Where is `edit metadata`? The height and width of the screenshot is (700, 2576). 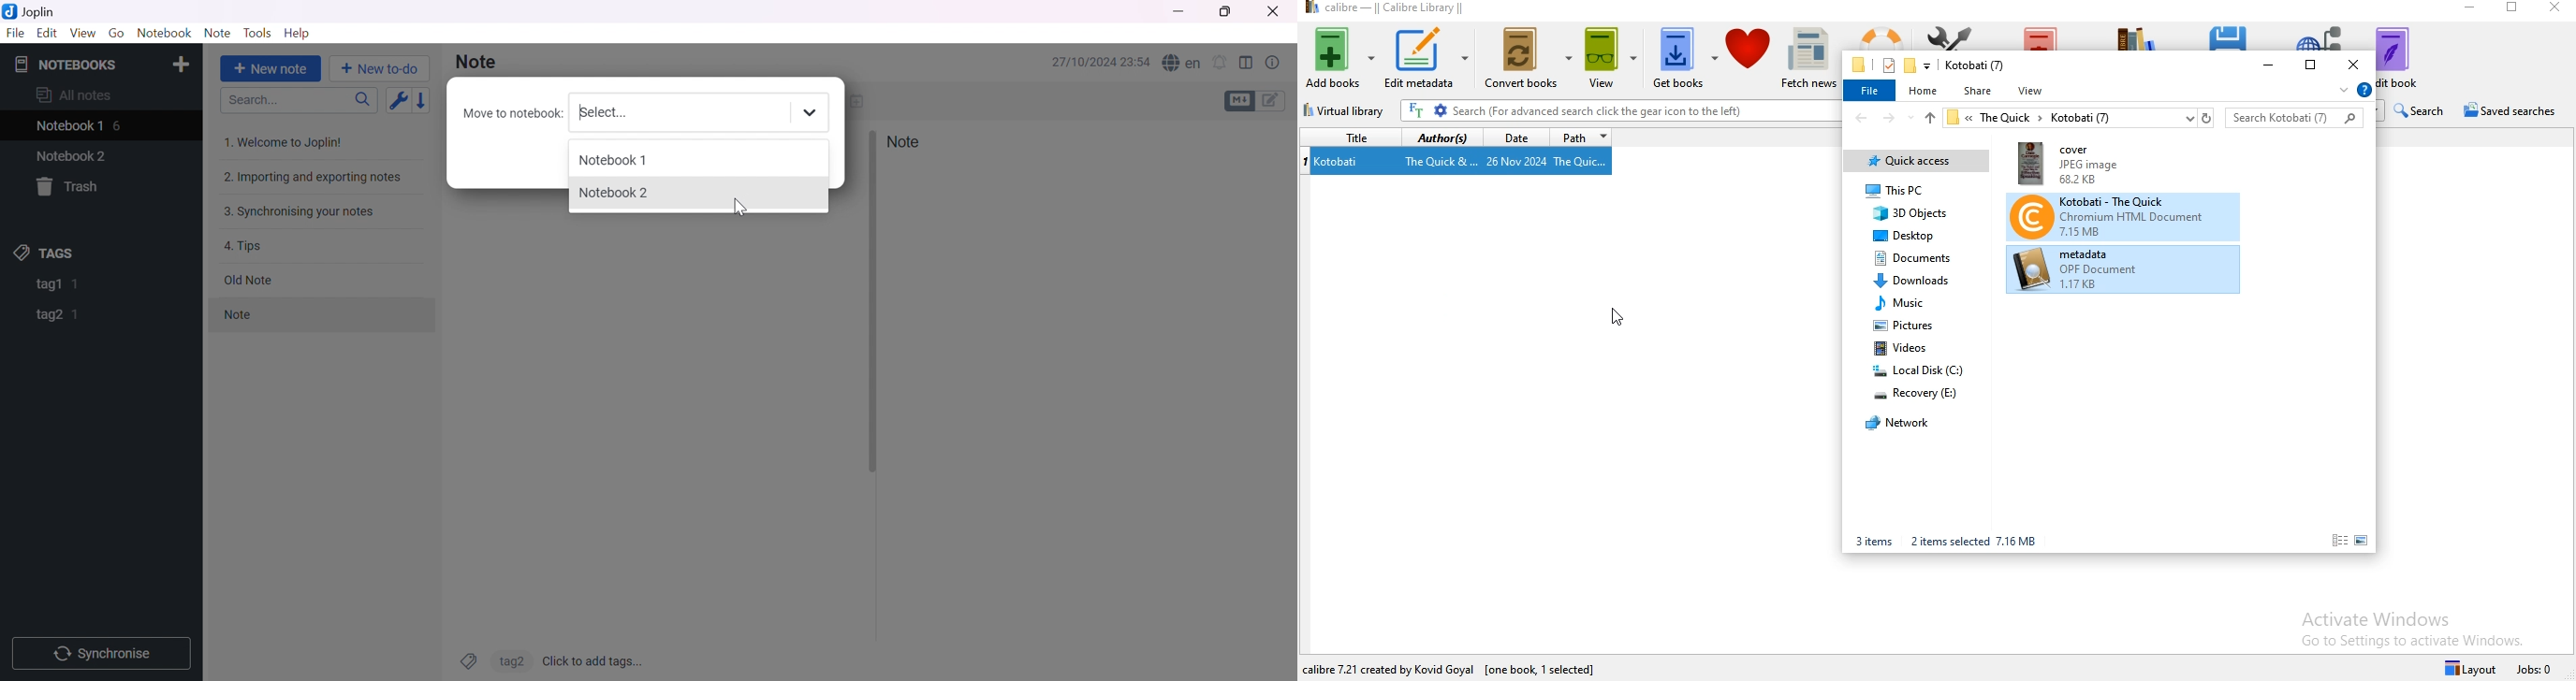
edit metadata is located at coordinates (1432, 59).